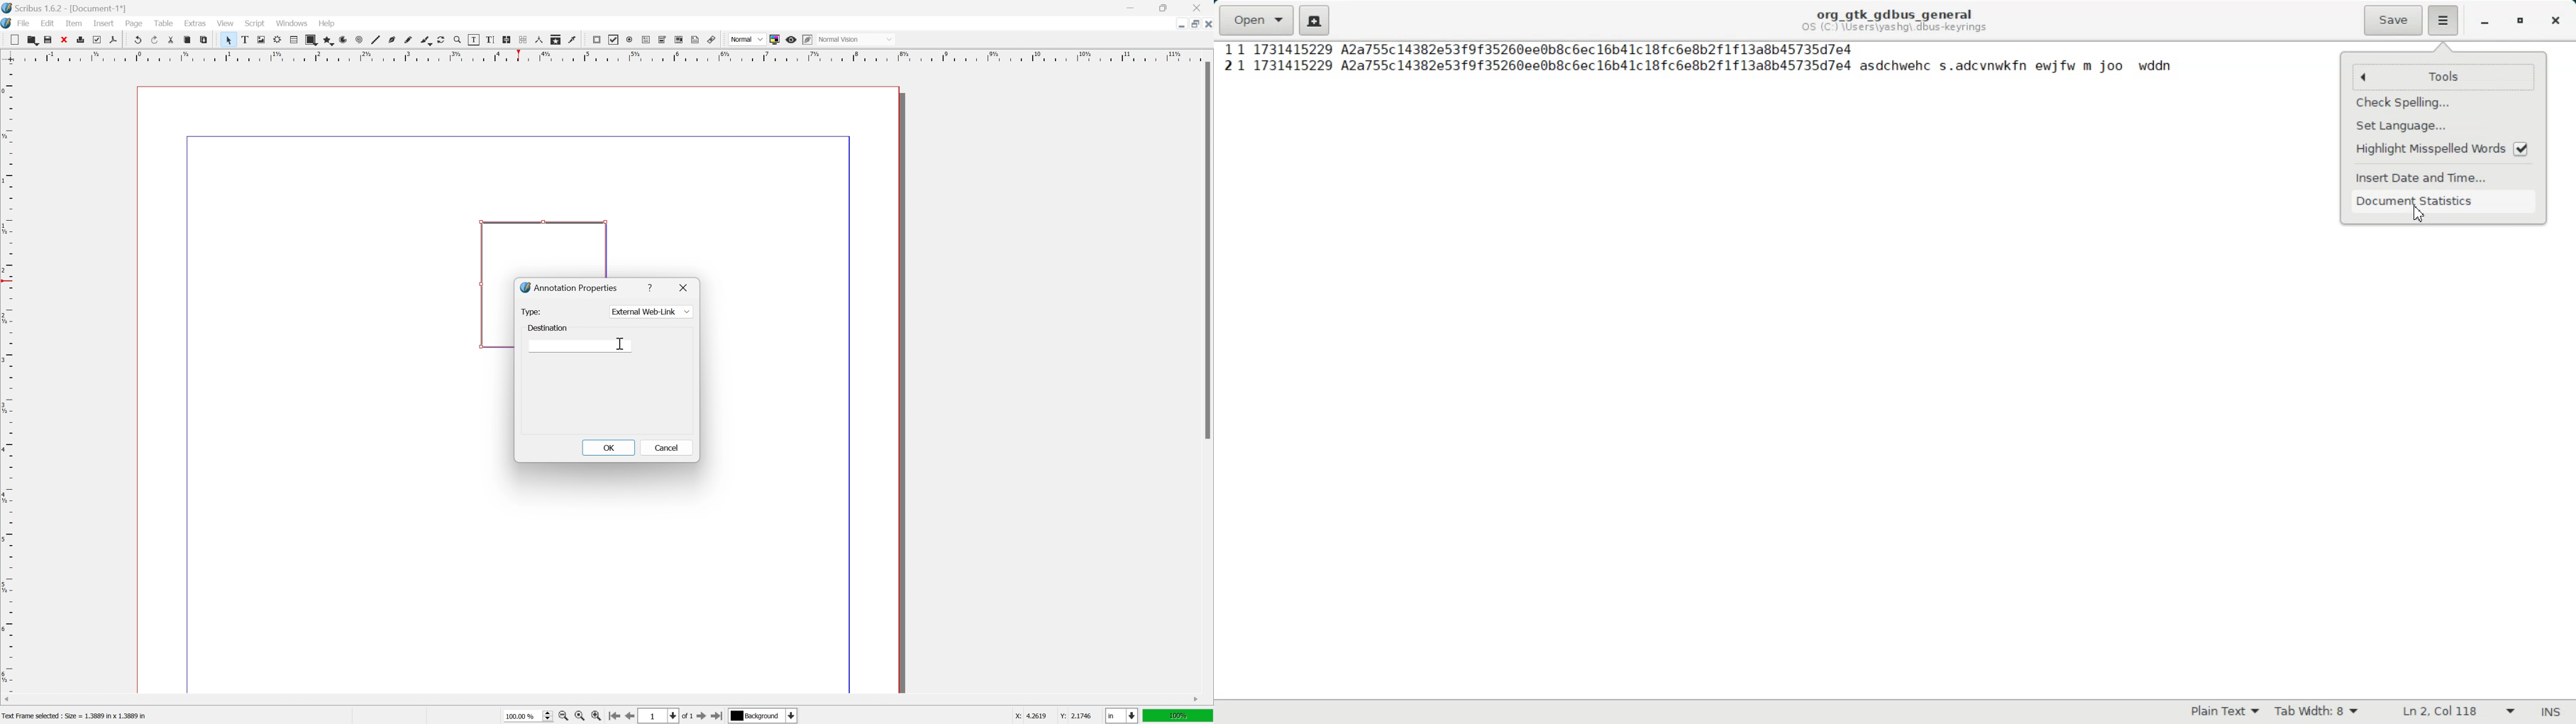 The width and height of the screenshot is (2576, 728). I want to click on new, so click(14, 40).